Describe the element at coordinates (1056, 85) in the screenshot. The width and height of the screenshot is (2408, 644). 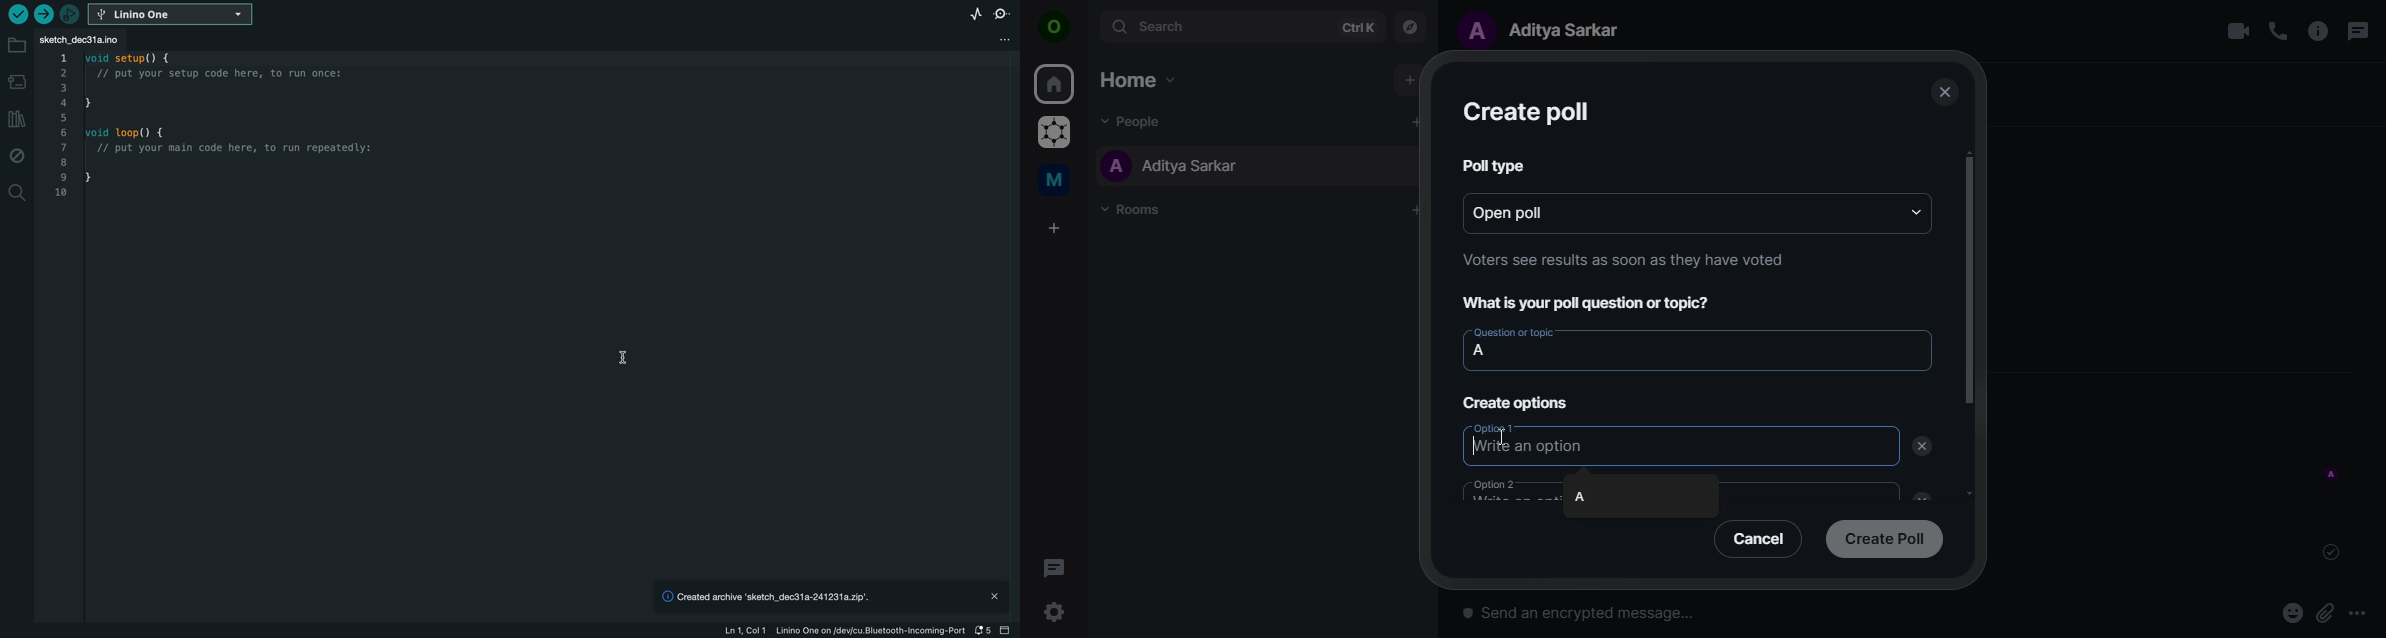
I see `home` at that location.